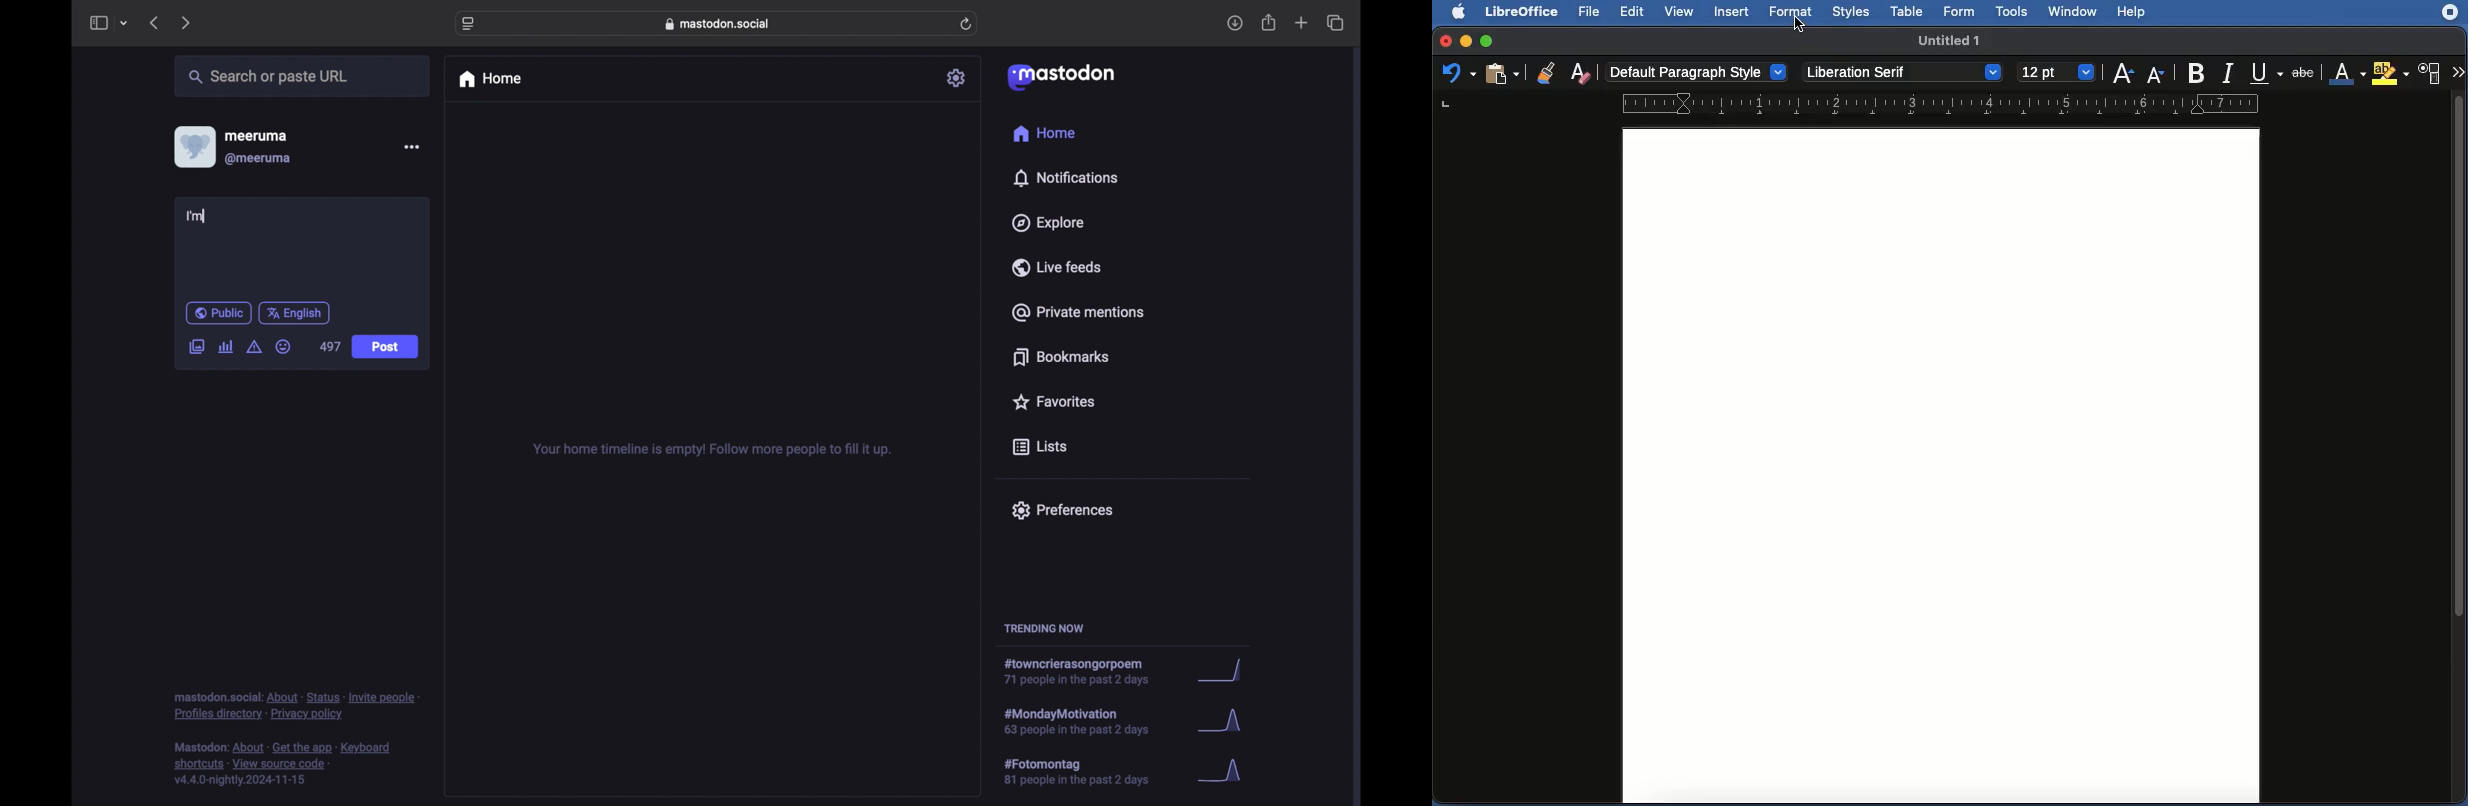 This screenshot has height=812, width=2492. I want to click on share, so click(1270, 22).